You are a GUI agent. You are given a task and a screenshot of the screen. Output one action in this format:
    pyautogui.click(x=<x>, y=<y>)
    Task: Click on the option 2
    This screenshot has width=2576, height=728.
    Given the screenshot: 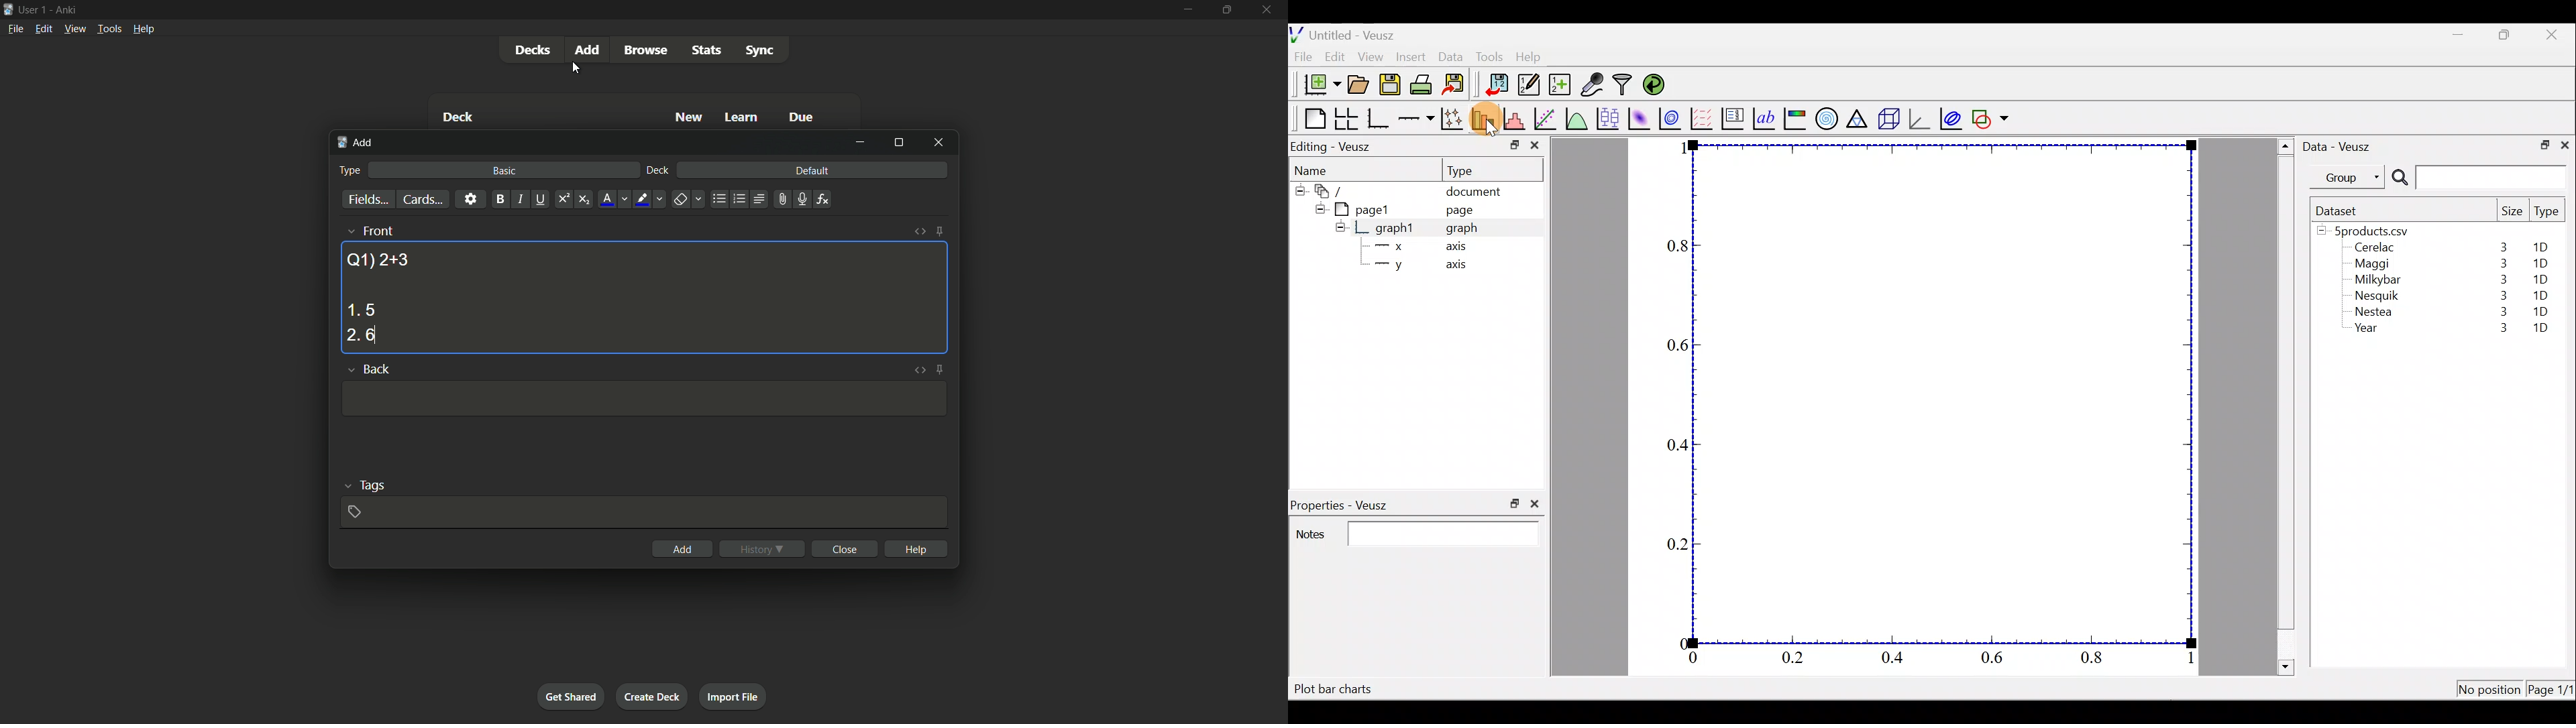 What is the action you would take?
    pyautogui.click(x=361, y=336)
    